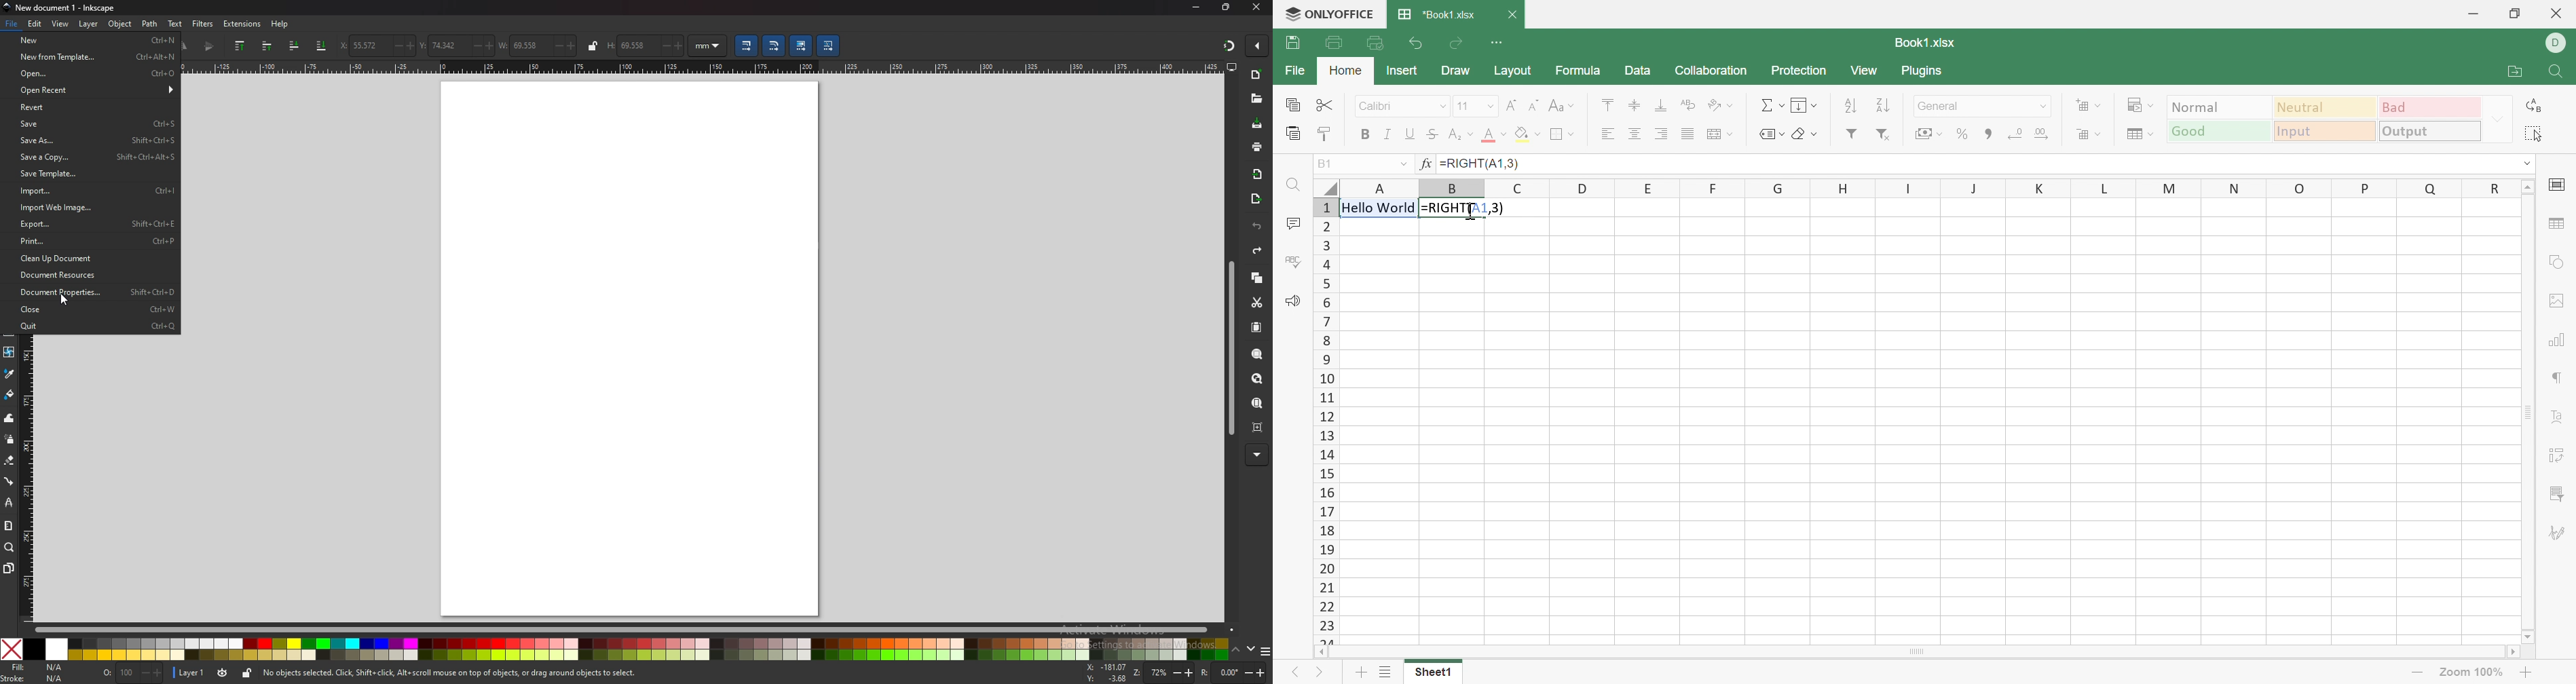  I want to click on new from template, so click(94, 56).